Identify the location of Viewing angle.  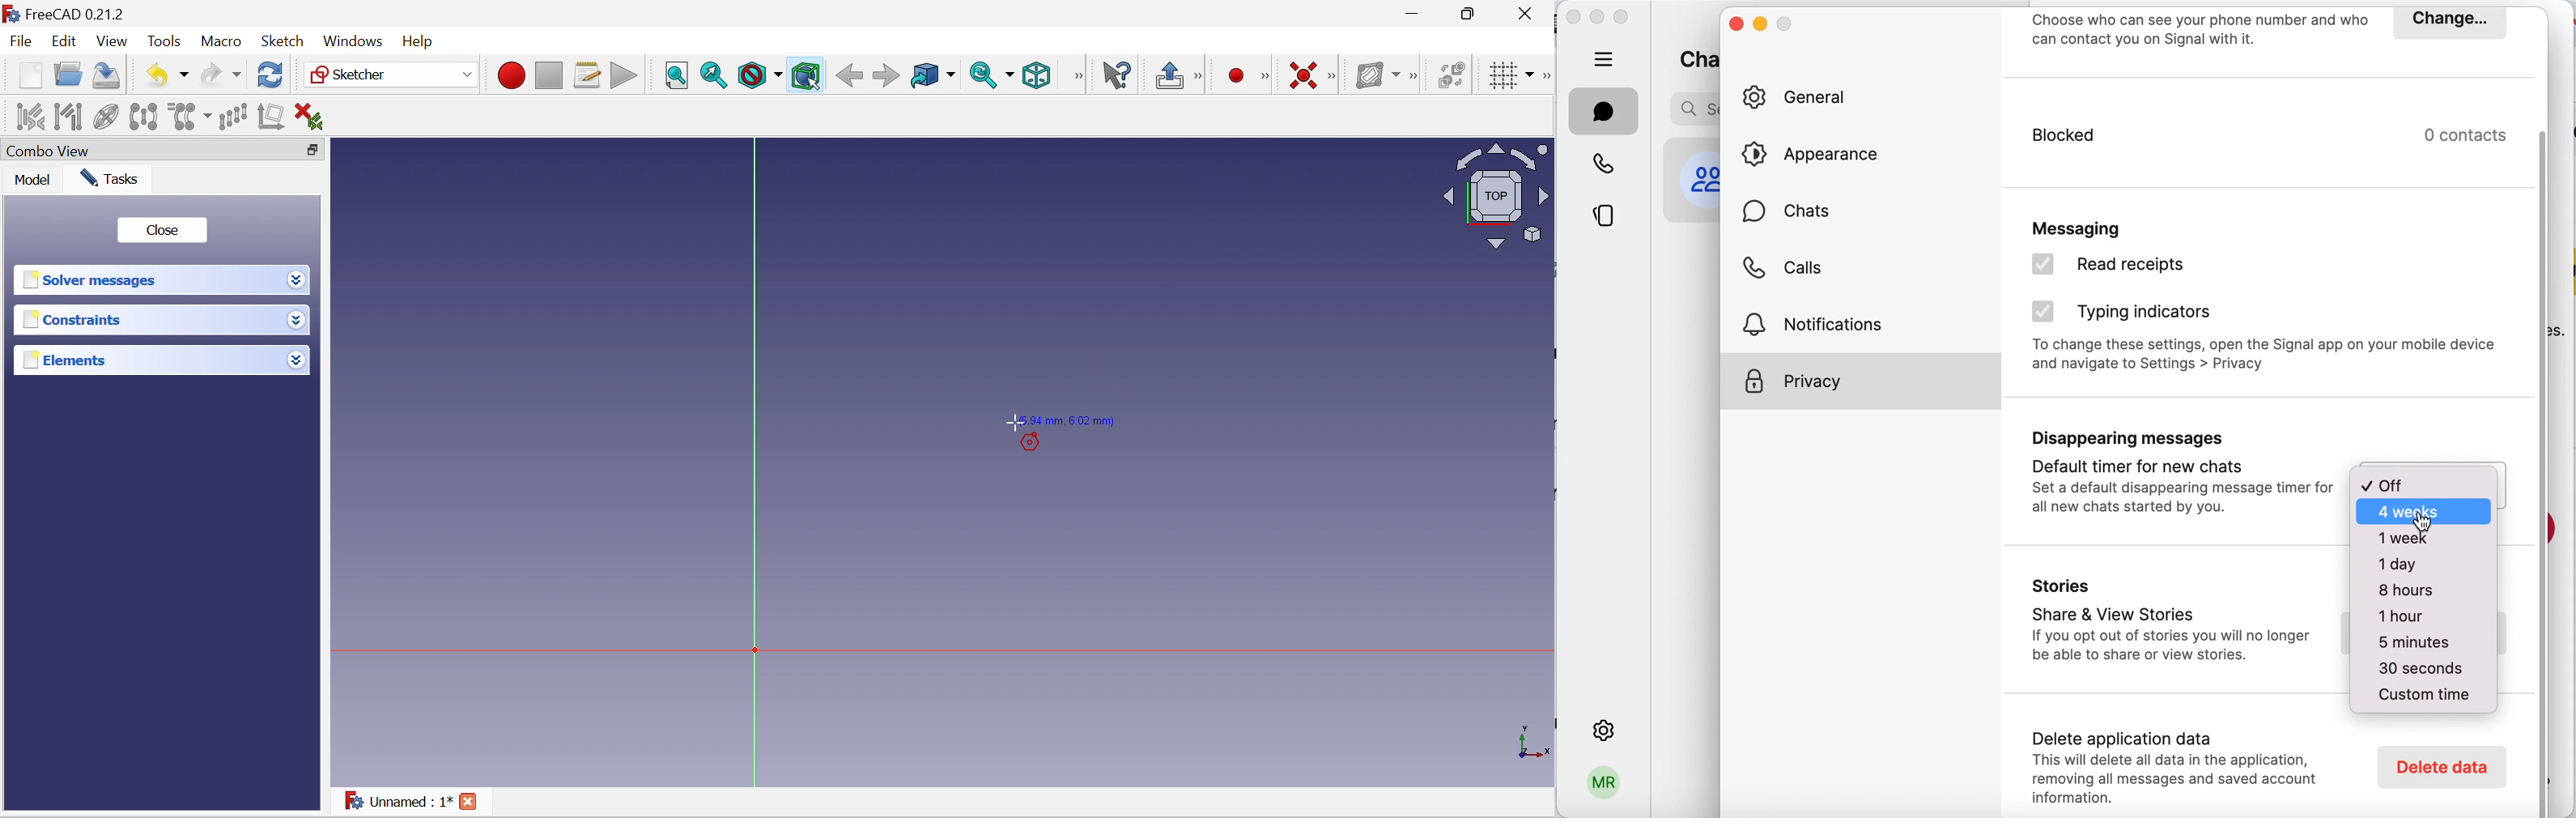
(1495, 196).